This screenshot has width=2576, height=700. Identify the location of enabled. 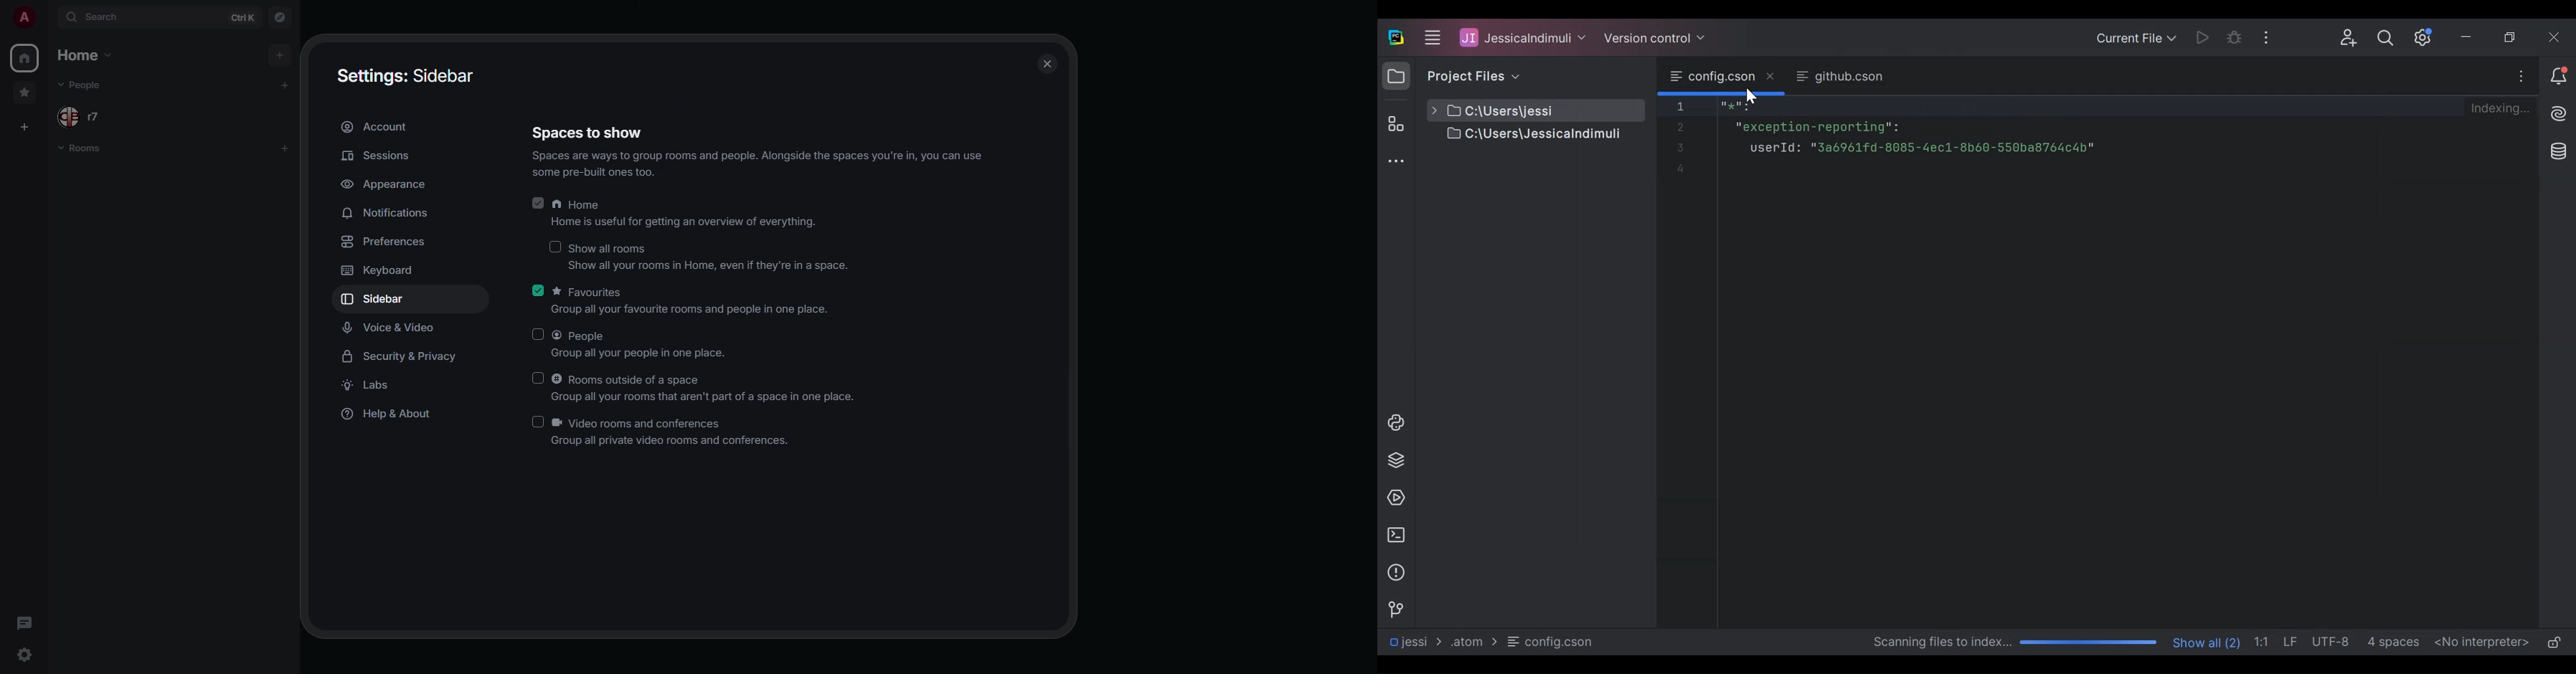
(536, 290).